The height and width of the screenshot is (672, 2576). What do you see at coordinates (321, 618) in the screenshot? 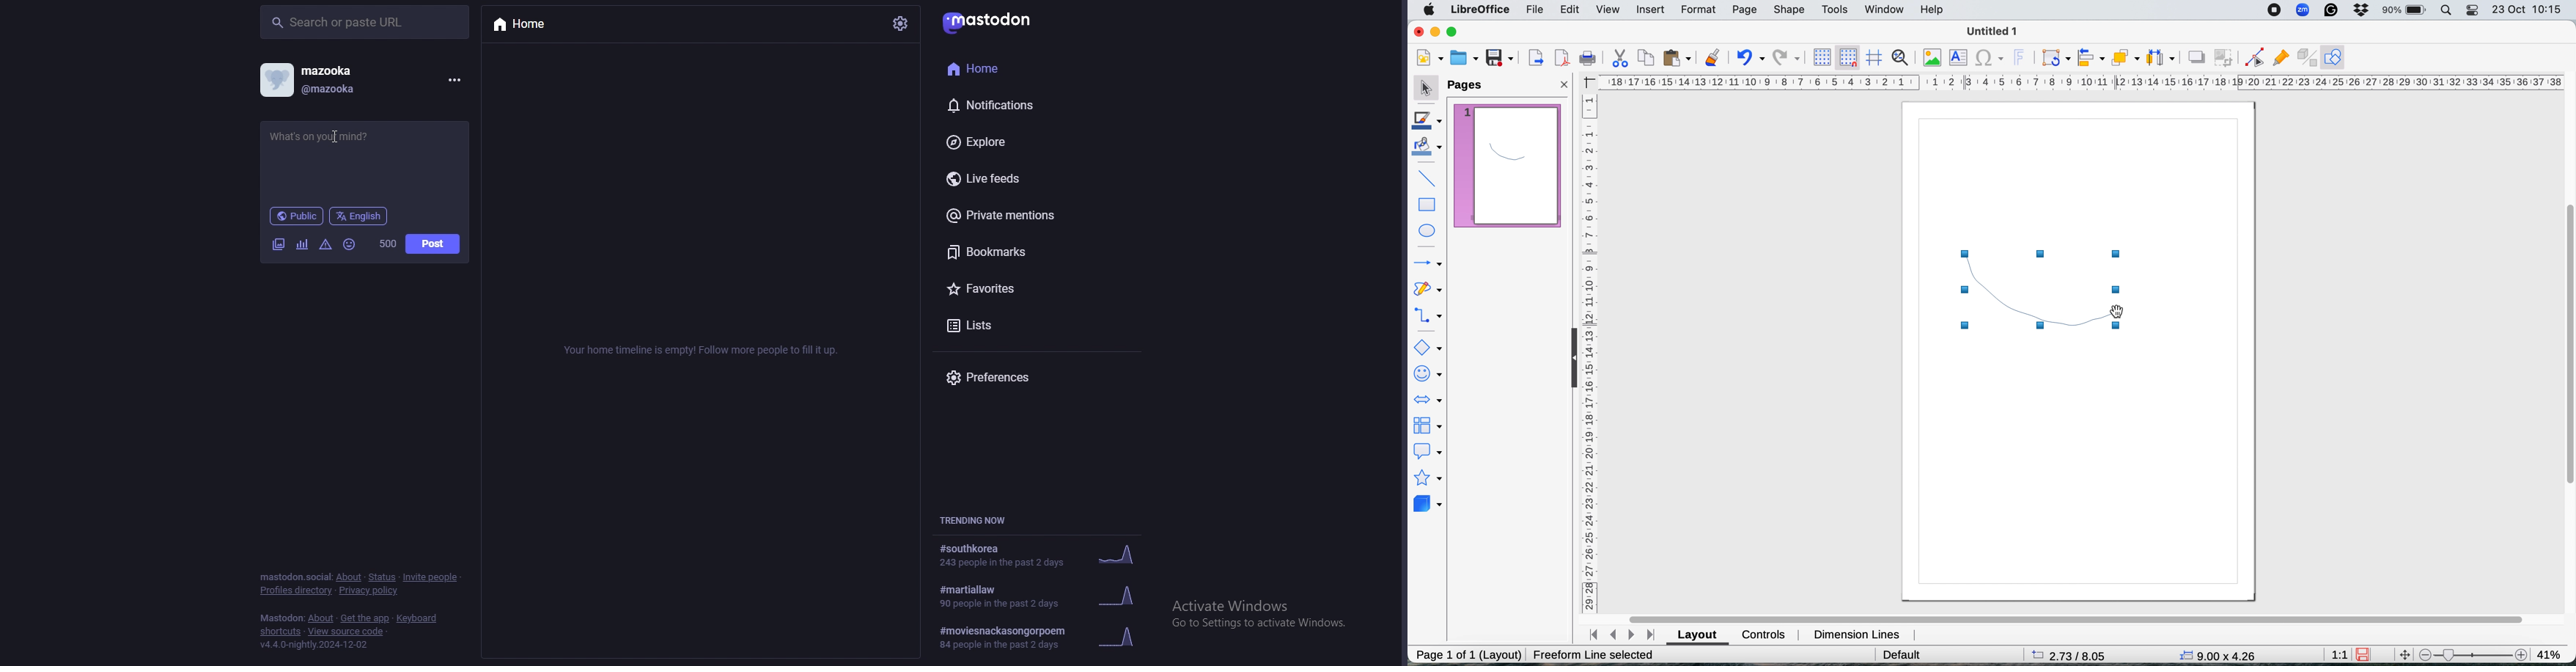
I see `about` at bounding box center [321, 618].